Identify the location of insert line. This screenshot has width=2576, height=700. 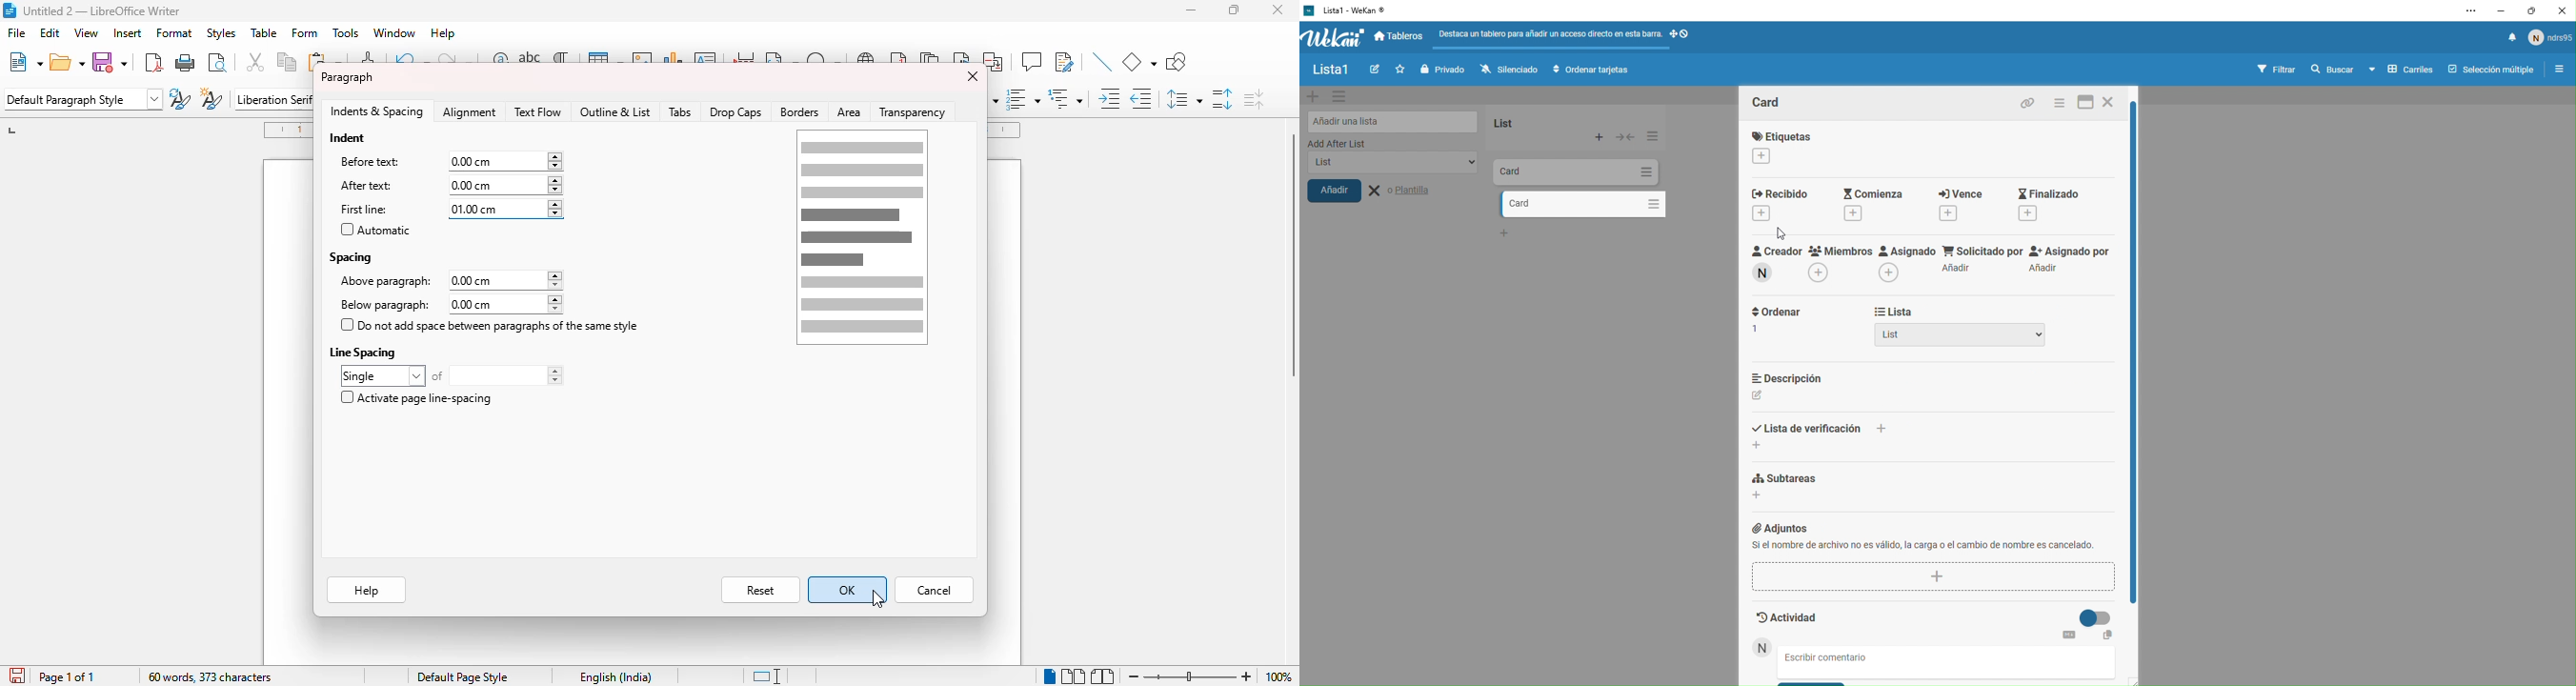
(1102, 62).